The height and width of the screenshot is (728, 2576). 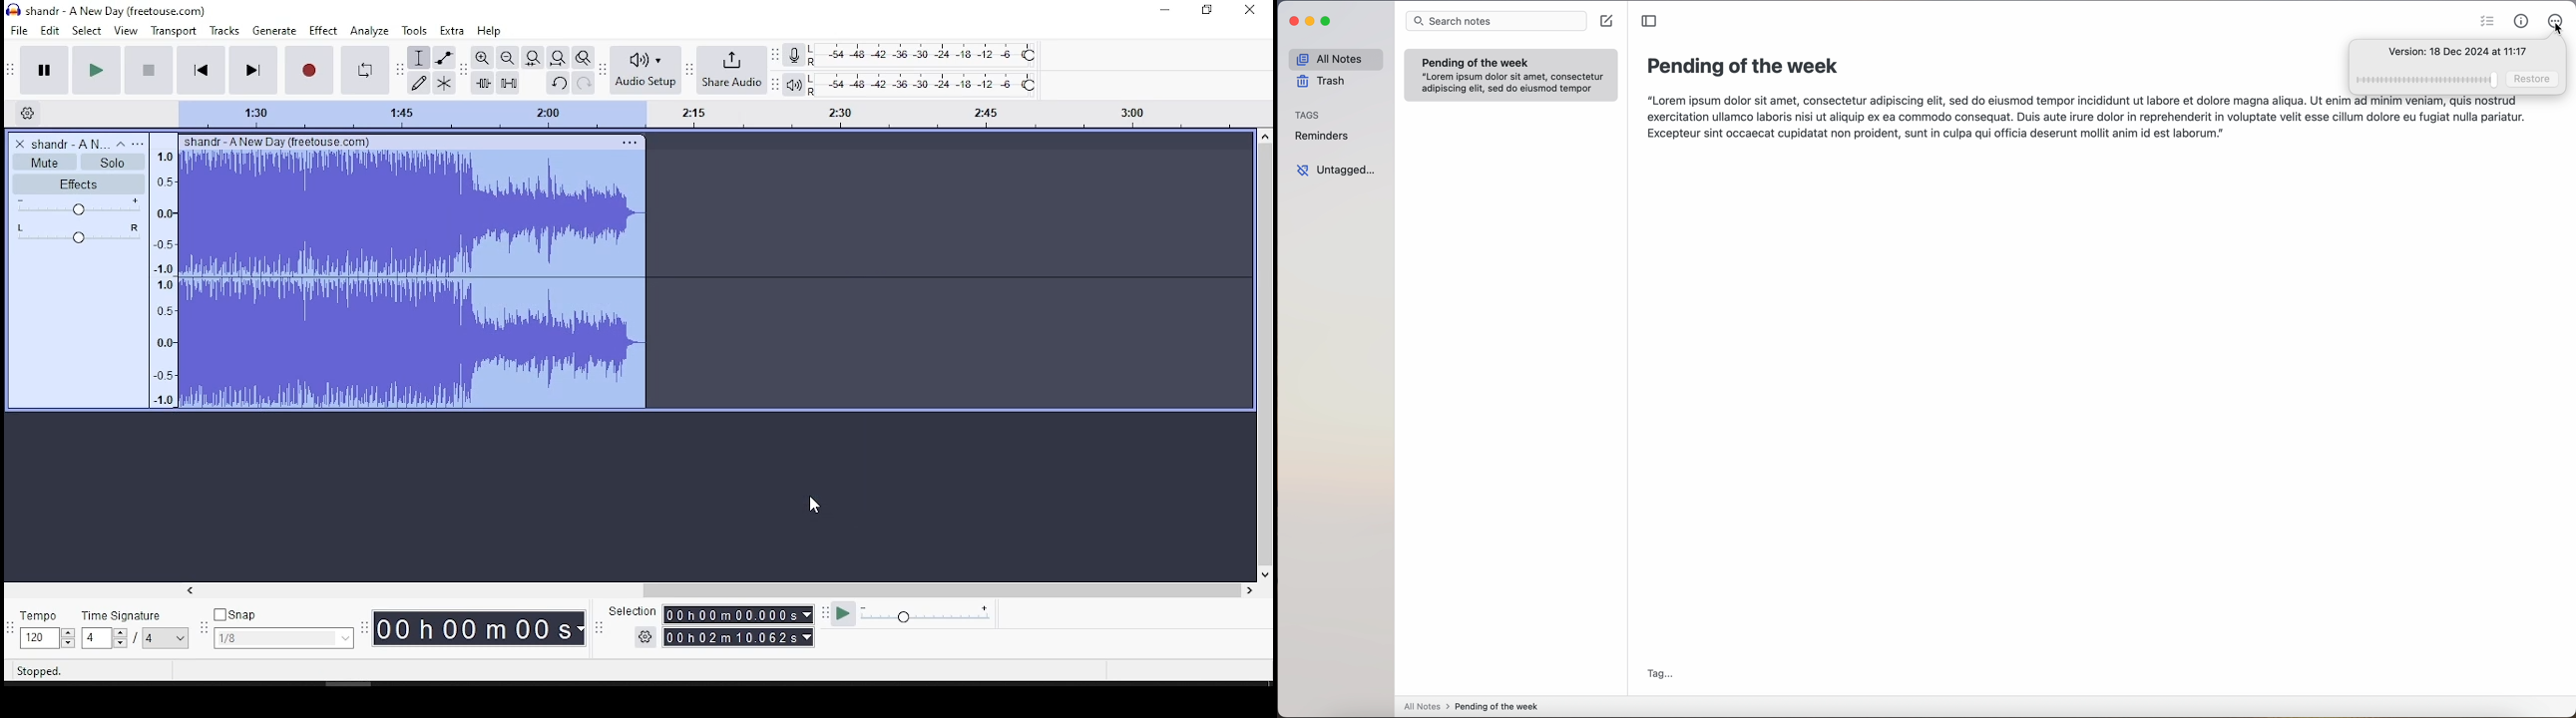 What do you see at coordinates (924, 55) in the screenshot?
I see `recording level` at bounding box center [924, 55].